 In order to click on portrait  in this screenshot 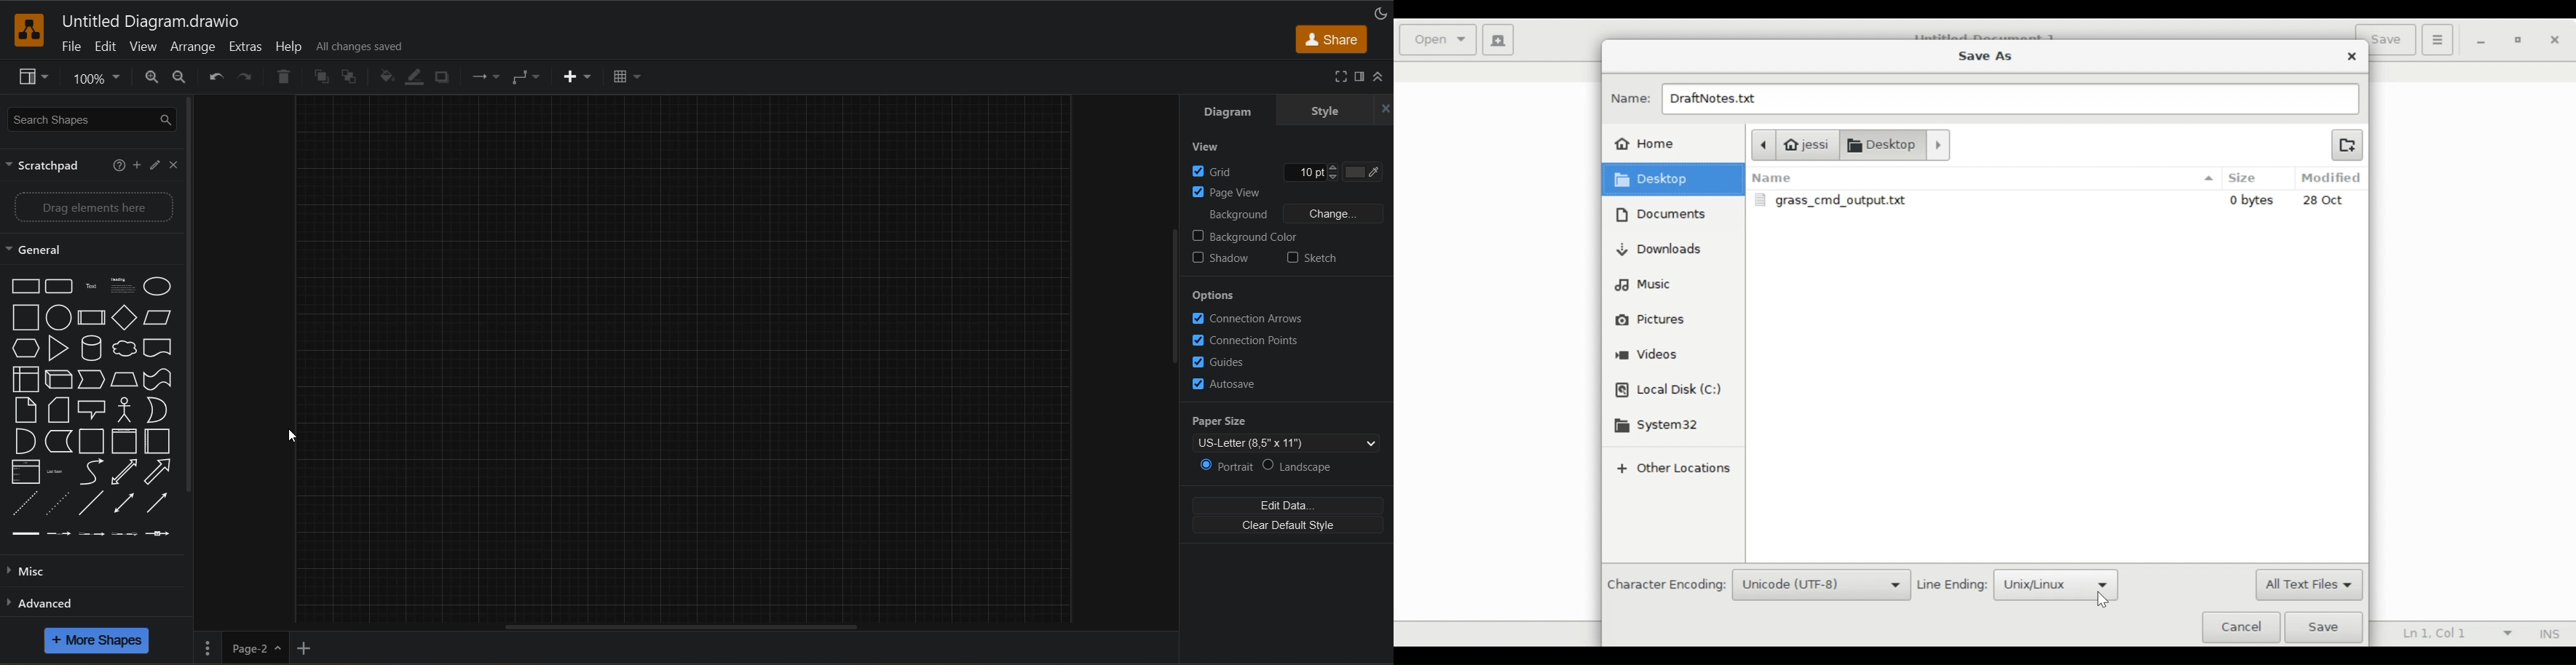, I will do `click(1228, 466)`.